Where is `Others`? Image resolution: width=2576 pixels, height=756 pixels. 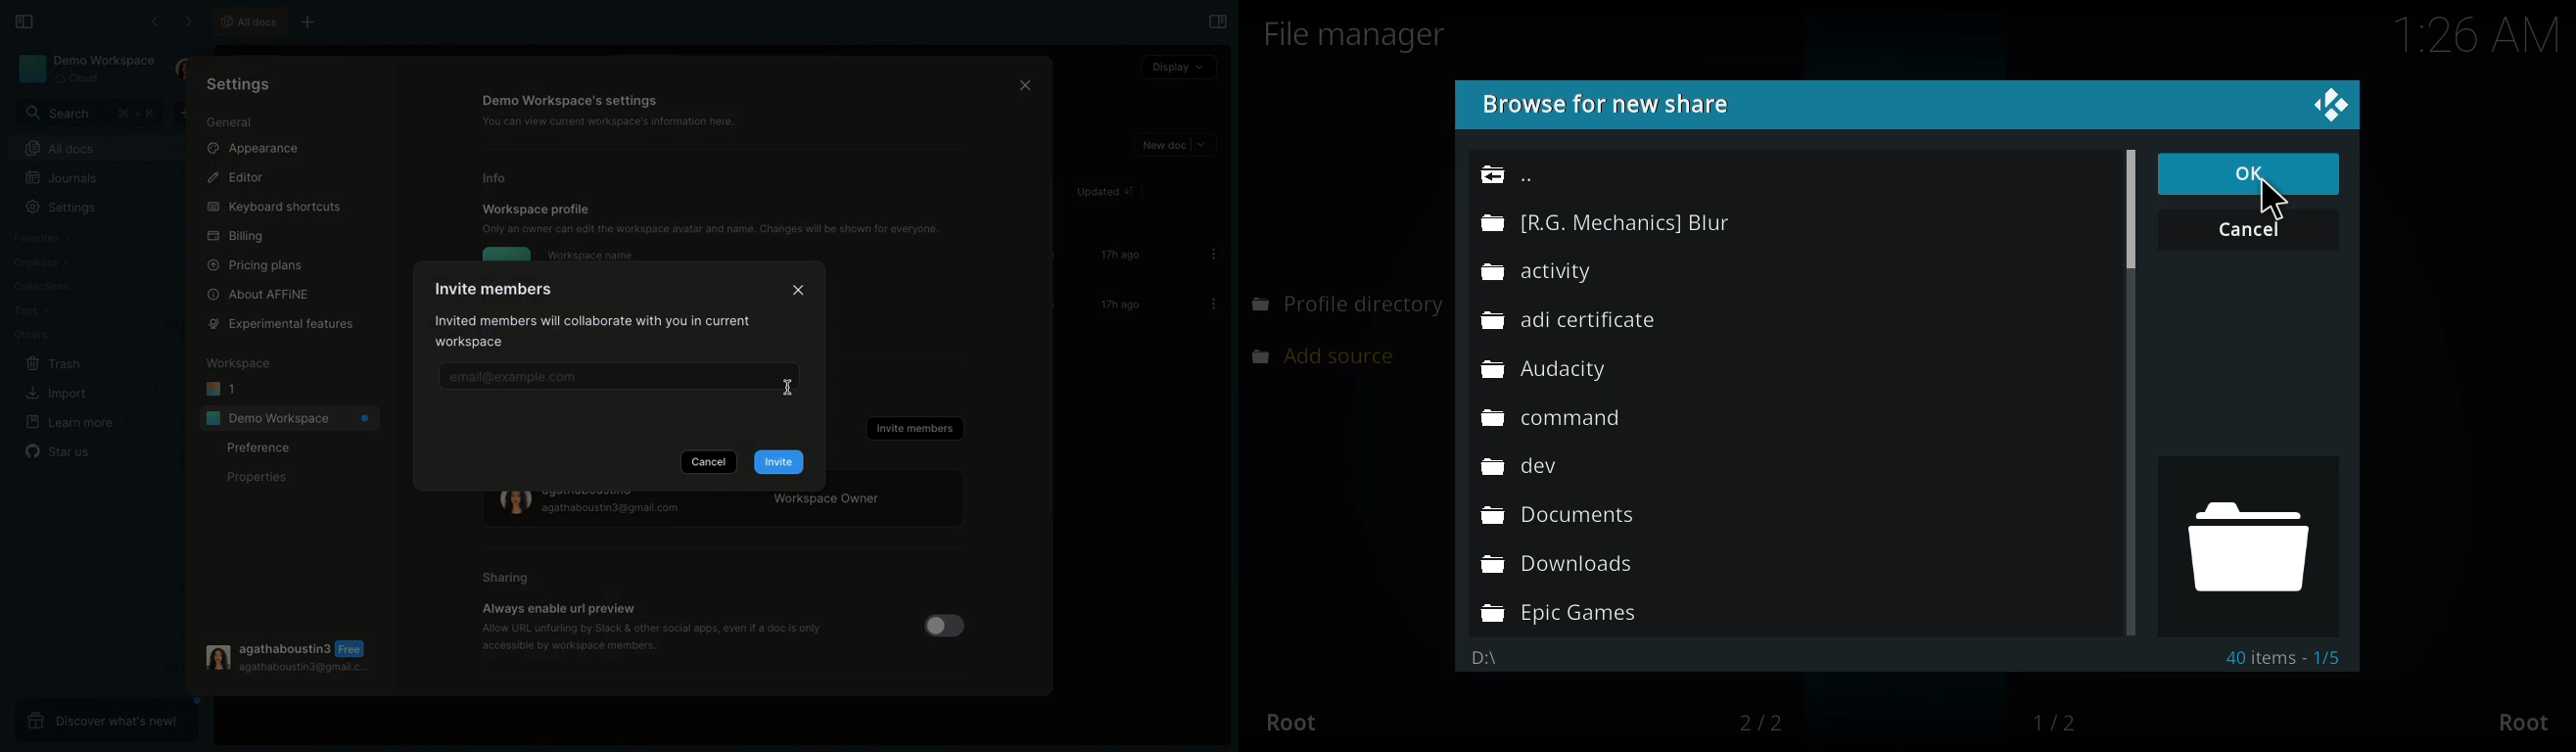
Others is located at coordinates (29, 334).